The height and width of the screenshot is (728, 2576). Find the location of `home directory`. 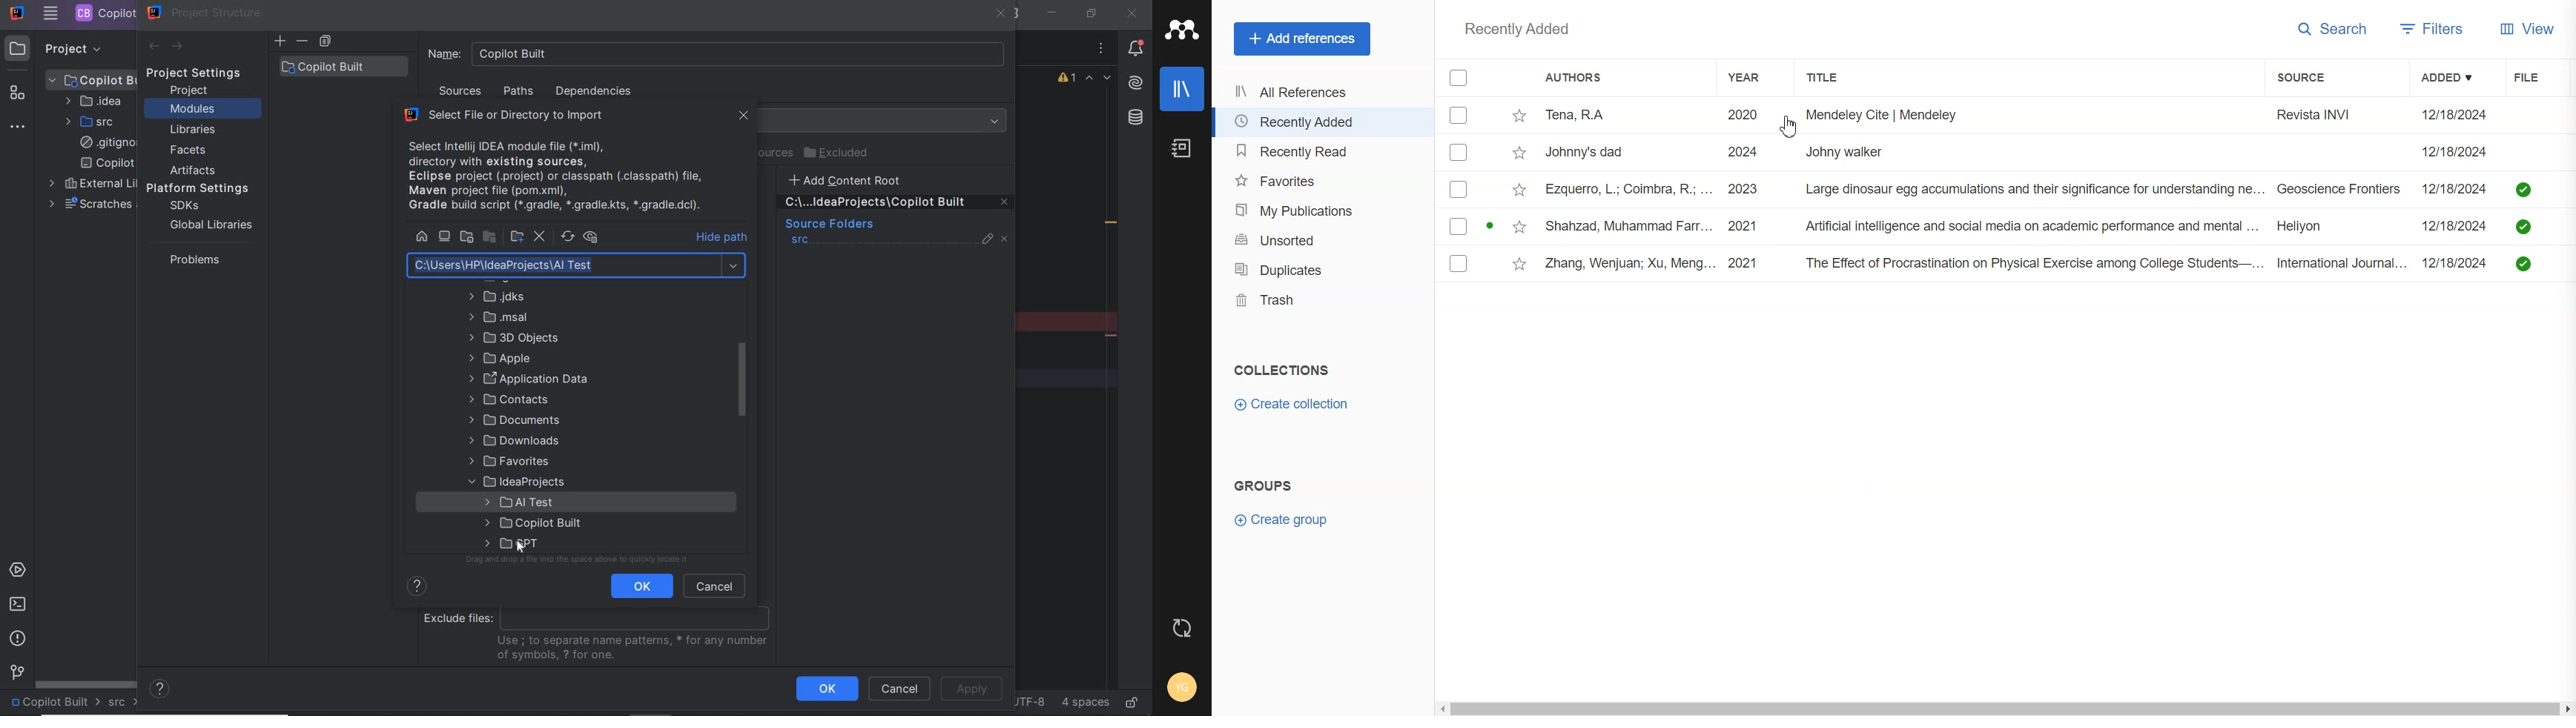

home directory is located at coordinates (422, 237).